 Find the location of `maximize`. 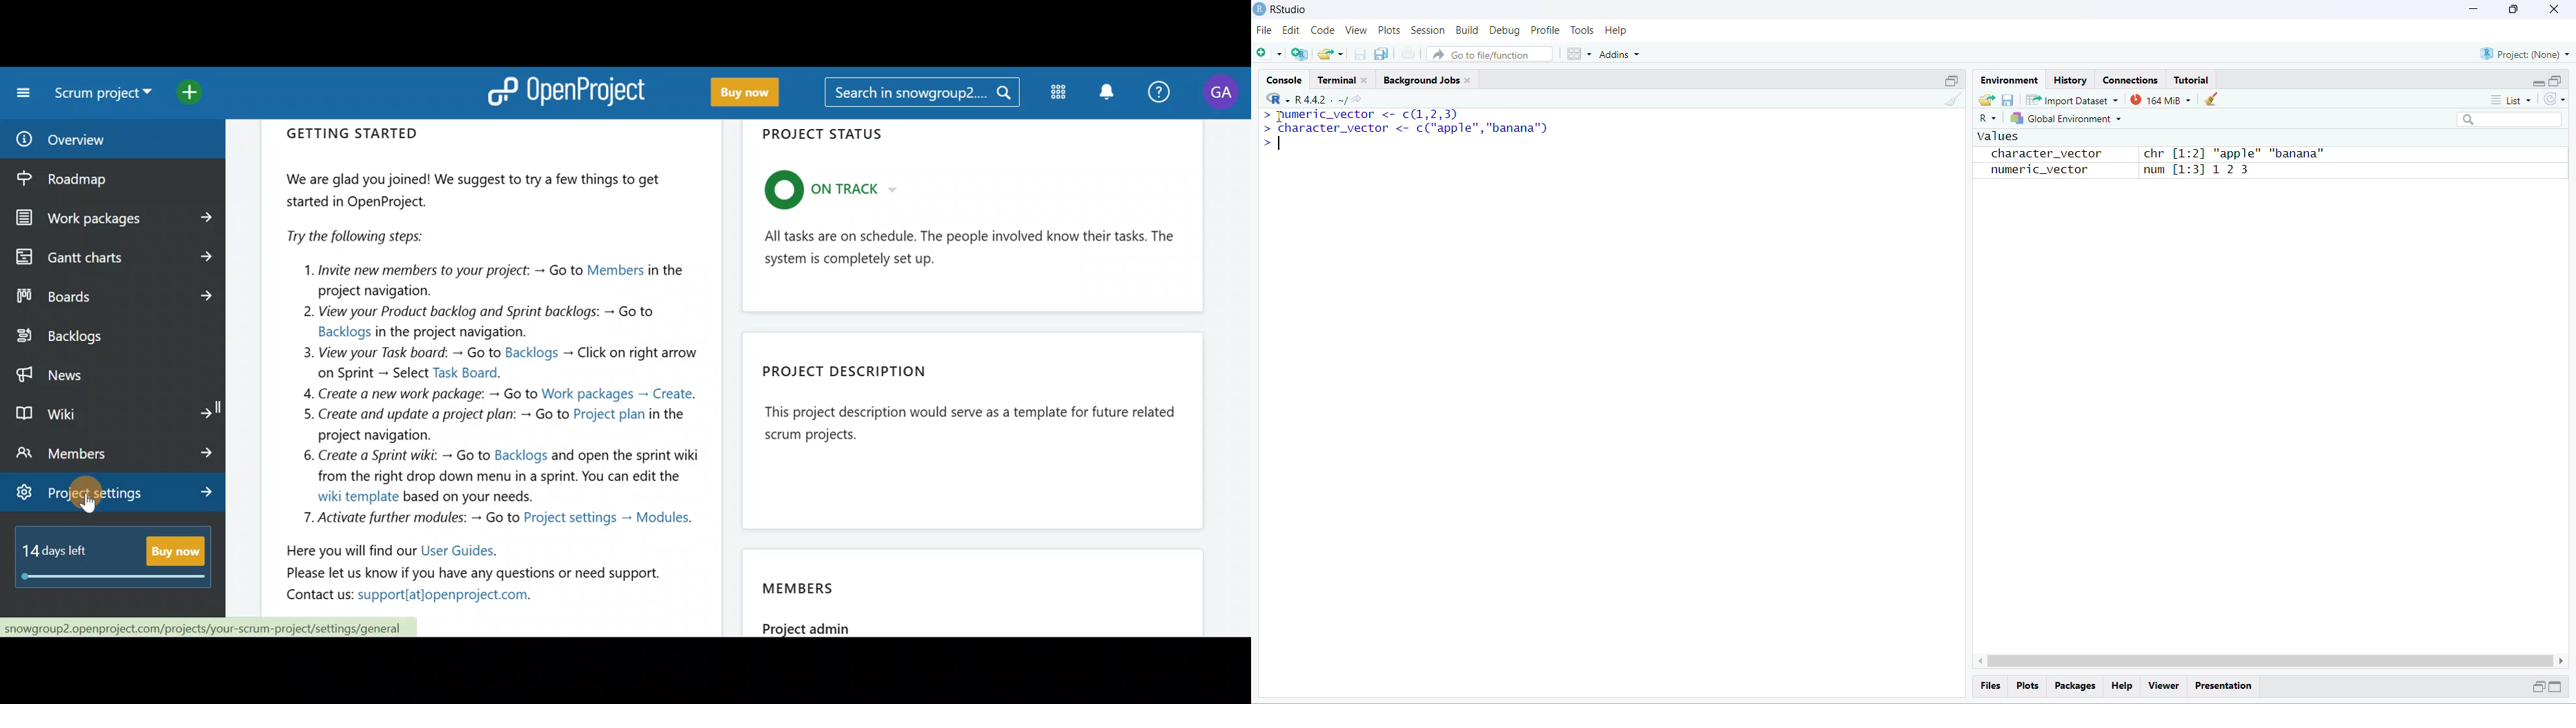

maximize is located at coordinates (1951, 80).